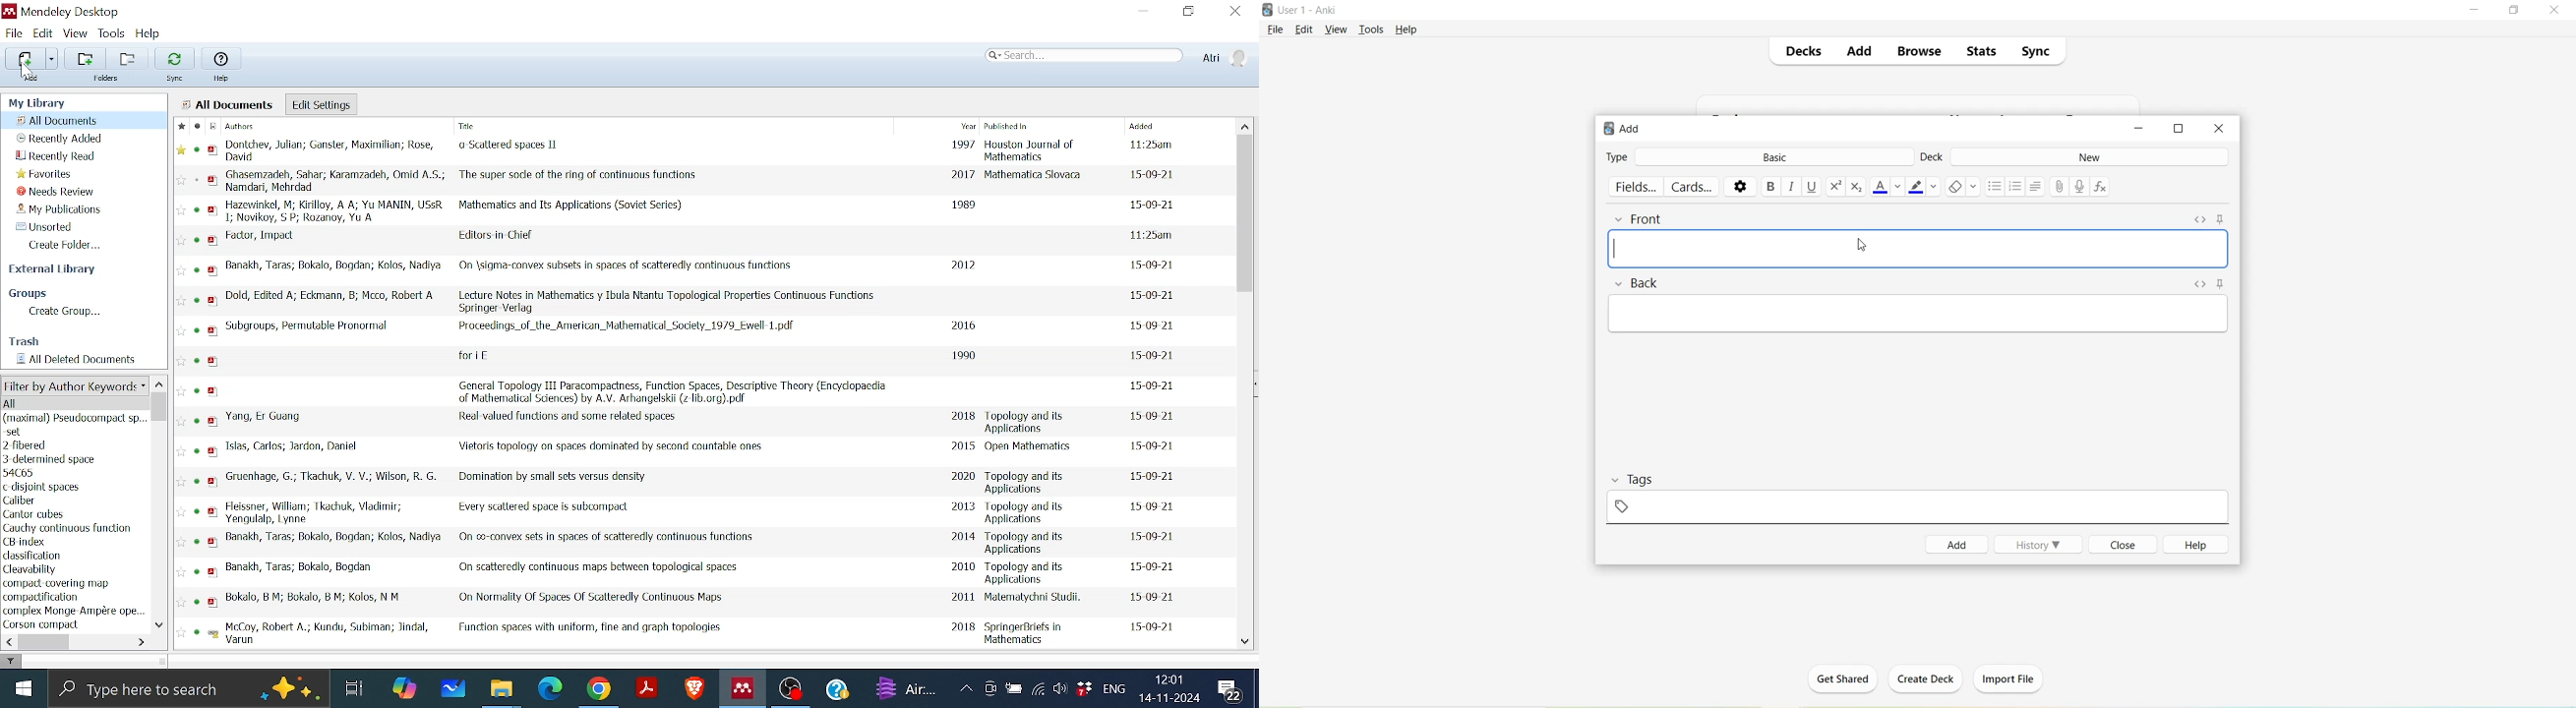  Describe the element at coordinates (52, 60) in the screenshot. I see `Different adding options` at that location.